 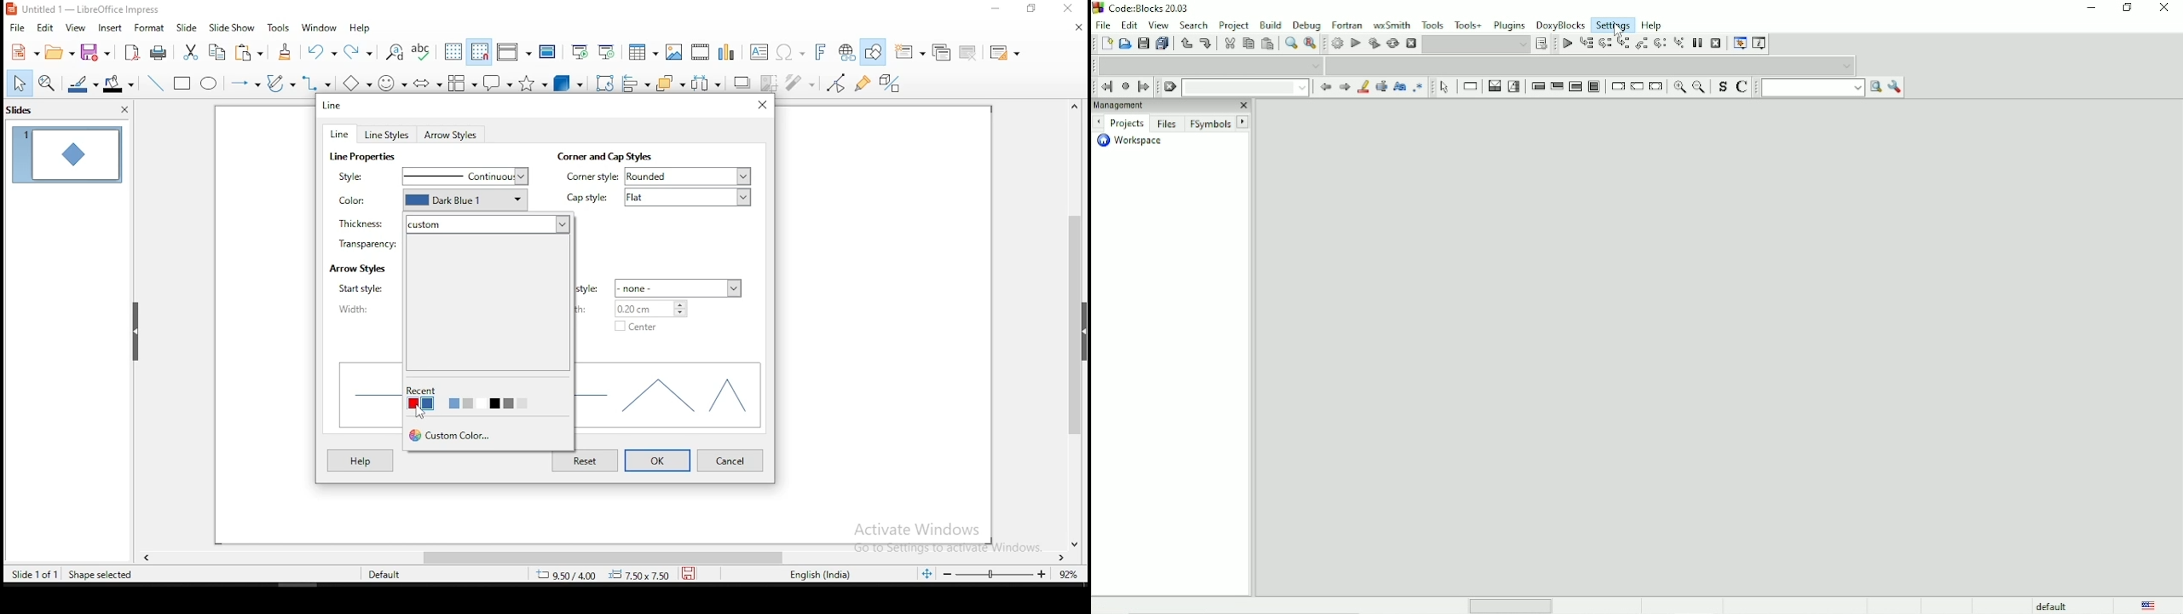 What do you see at coordinates (1468, 25) in the screenshot?
I see `Tools+` at bounding box center [1468, 25].